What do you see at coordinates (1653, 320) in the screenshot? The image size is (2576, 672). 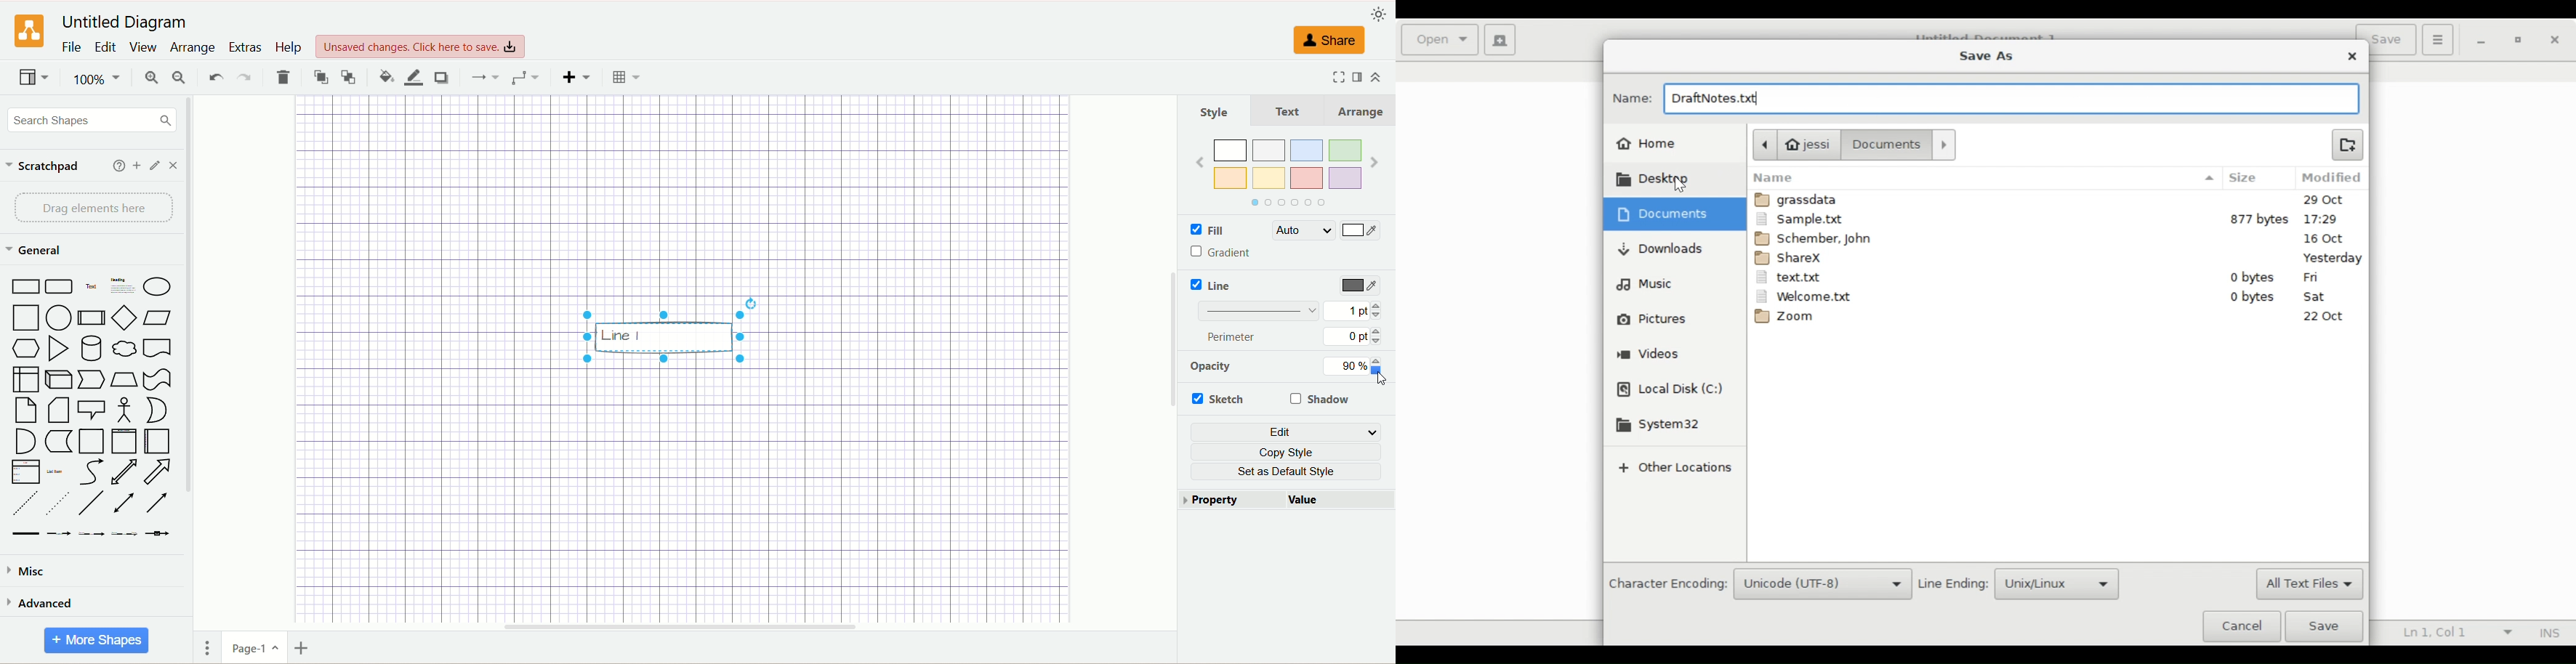 I see `Pictures` at bounding box center [1653, 320].